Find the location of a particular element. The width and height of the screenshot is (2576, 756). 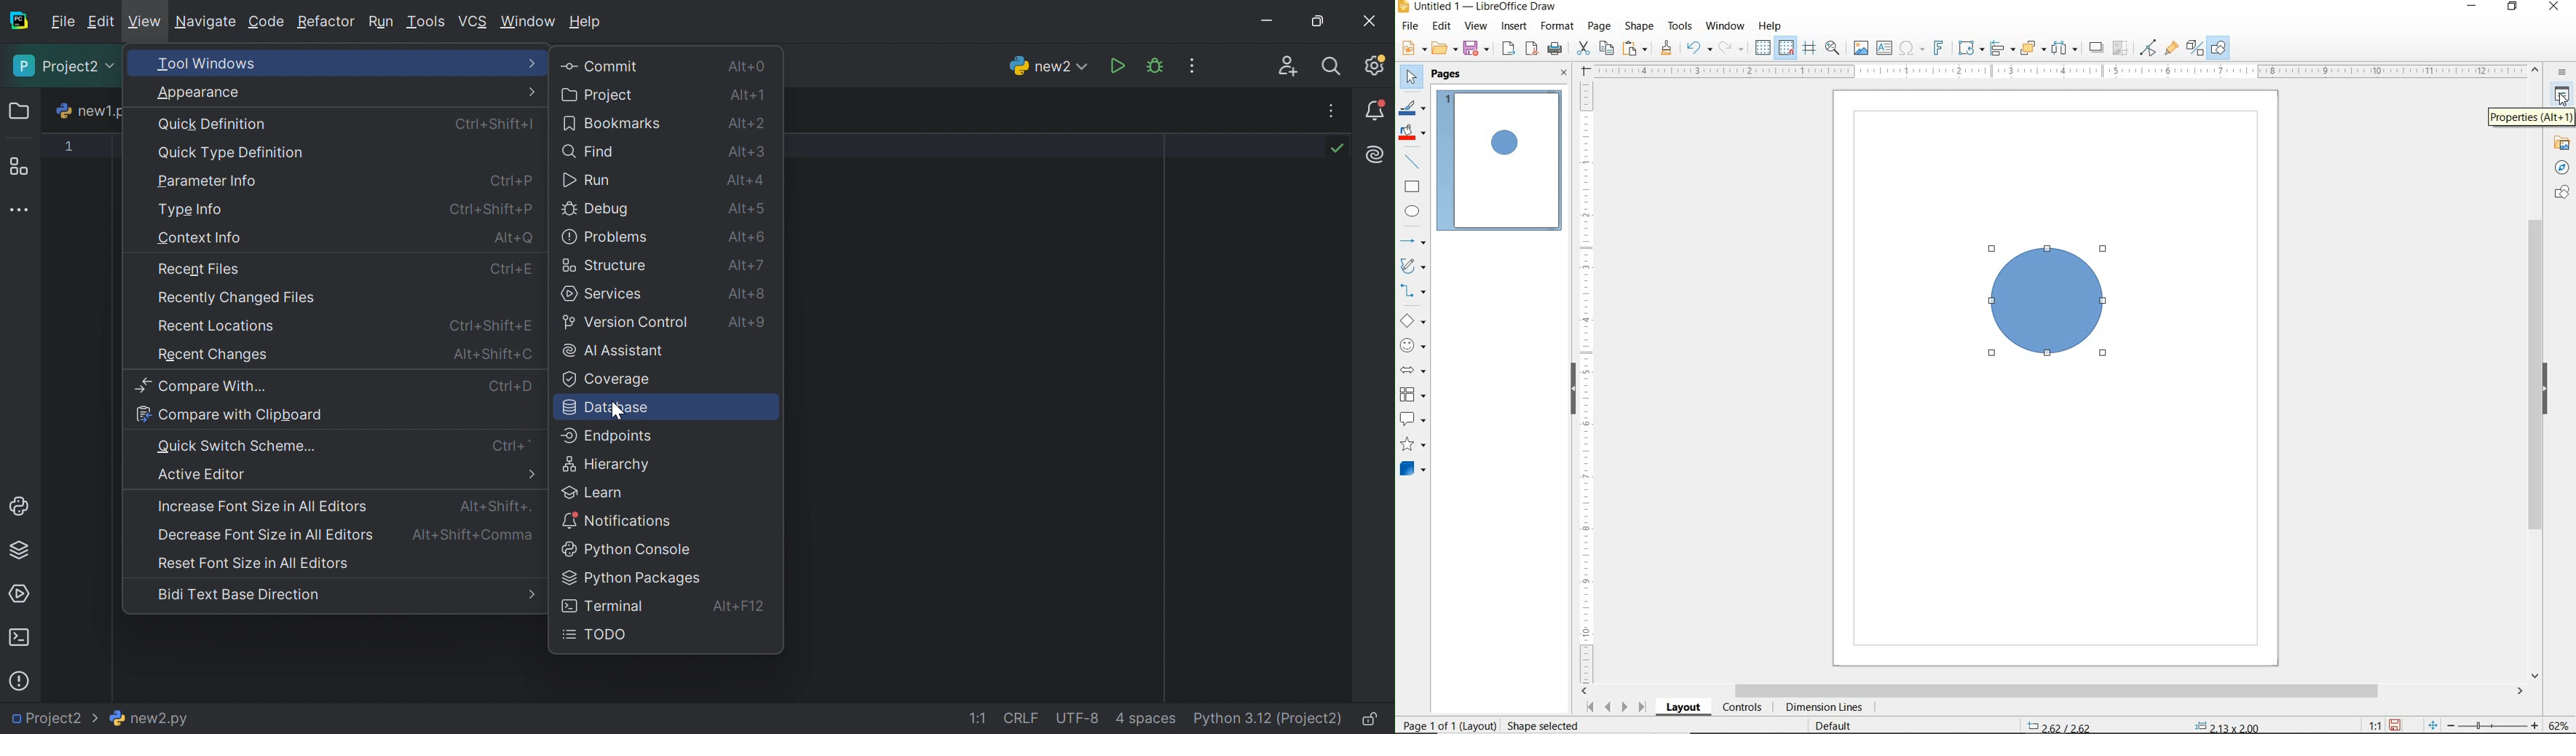

DISPLAY GRID is located at coordinates (1762, 49).